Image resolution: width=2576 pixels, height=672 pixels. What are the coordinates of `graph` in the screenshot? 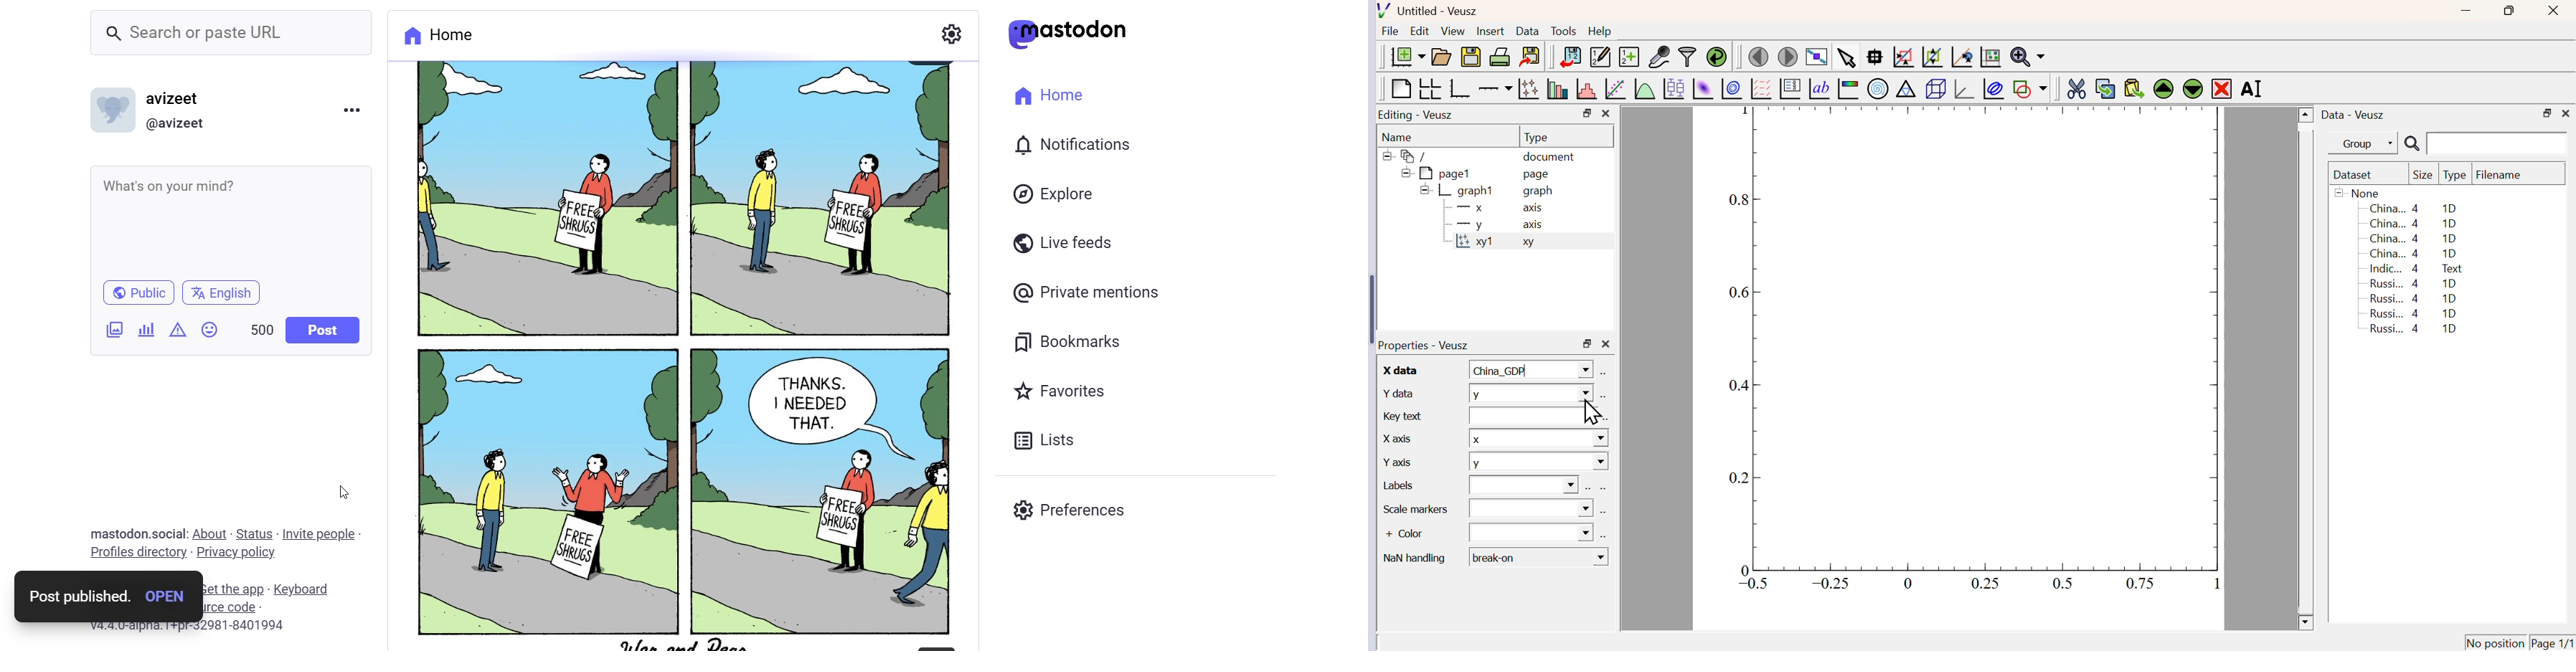 It's located at (1540, 192).